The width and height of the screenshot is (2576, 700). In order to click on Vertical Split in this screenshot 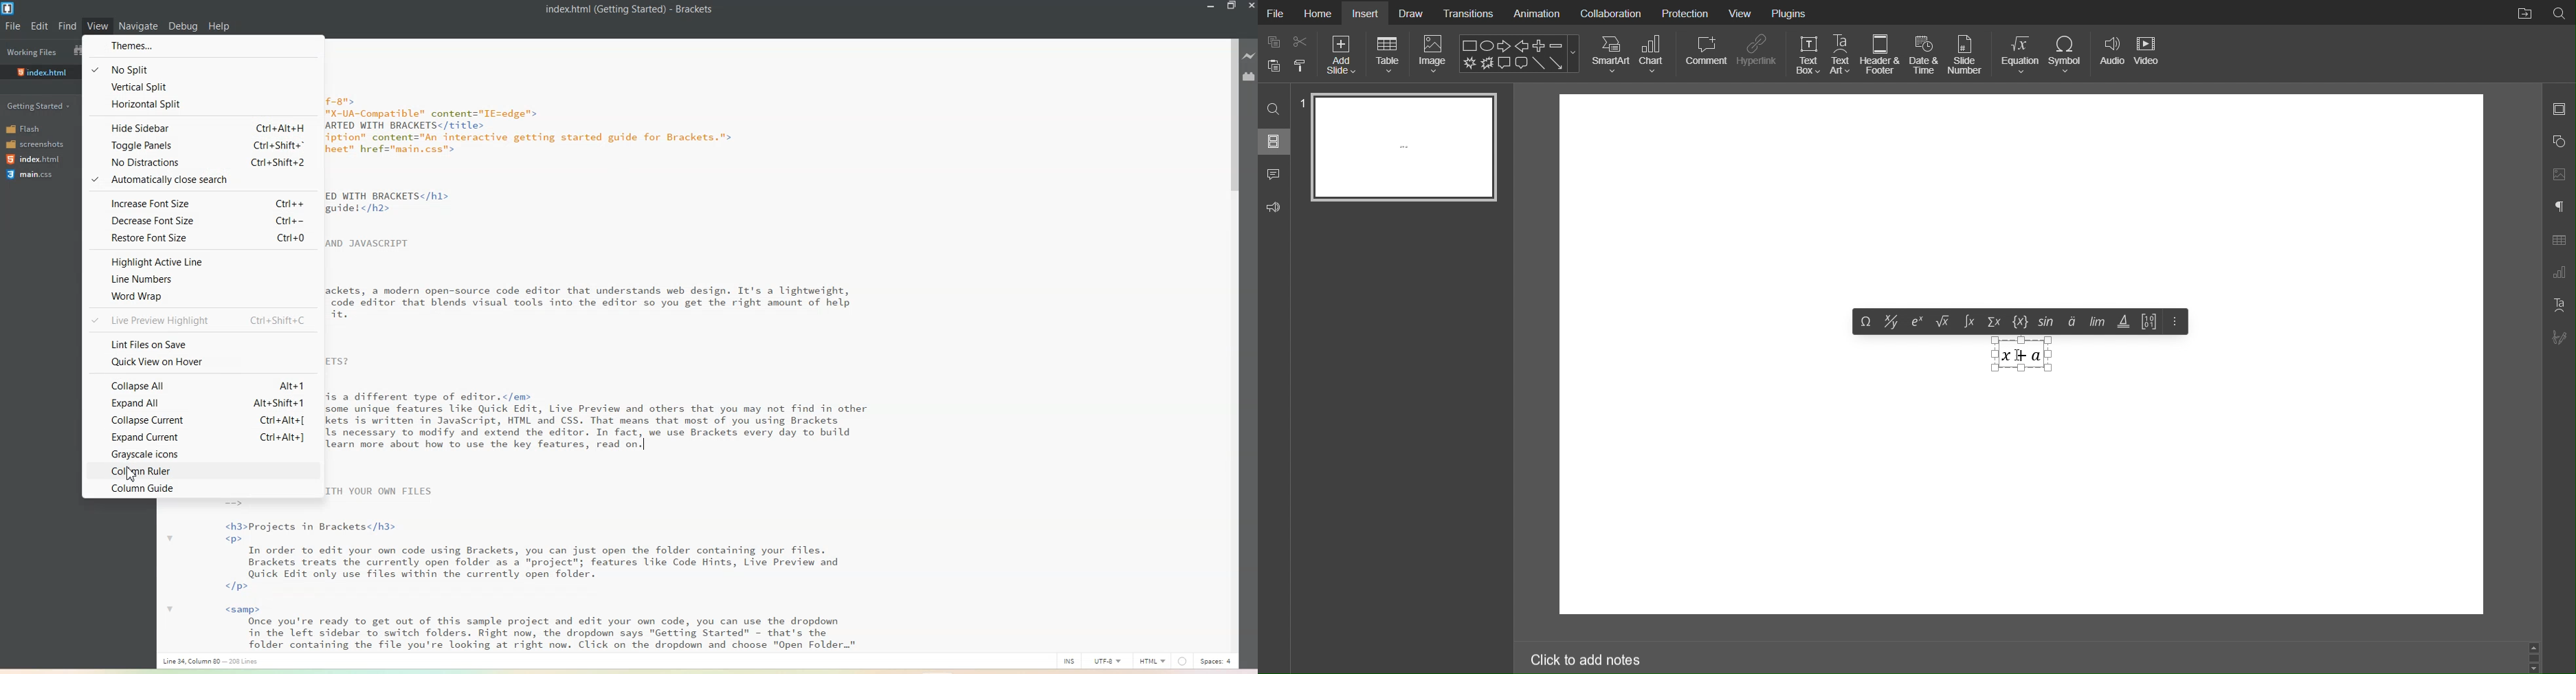, I will do `click(201, 85)`.